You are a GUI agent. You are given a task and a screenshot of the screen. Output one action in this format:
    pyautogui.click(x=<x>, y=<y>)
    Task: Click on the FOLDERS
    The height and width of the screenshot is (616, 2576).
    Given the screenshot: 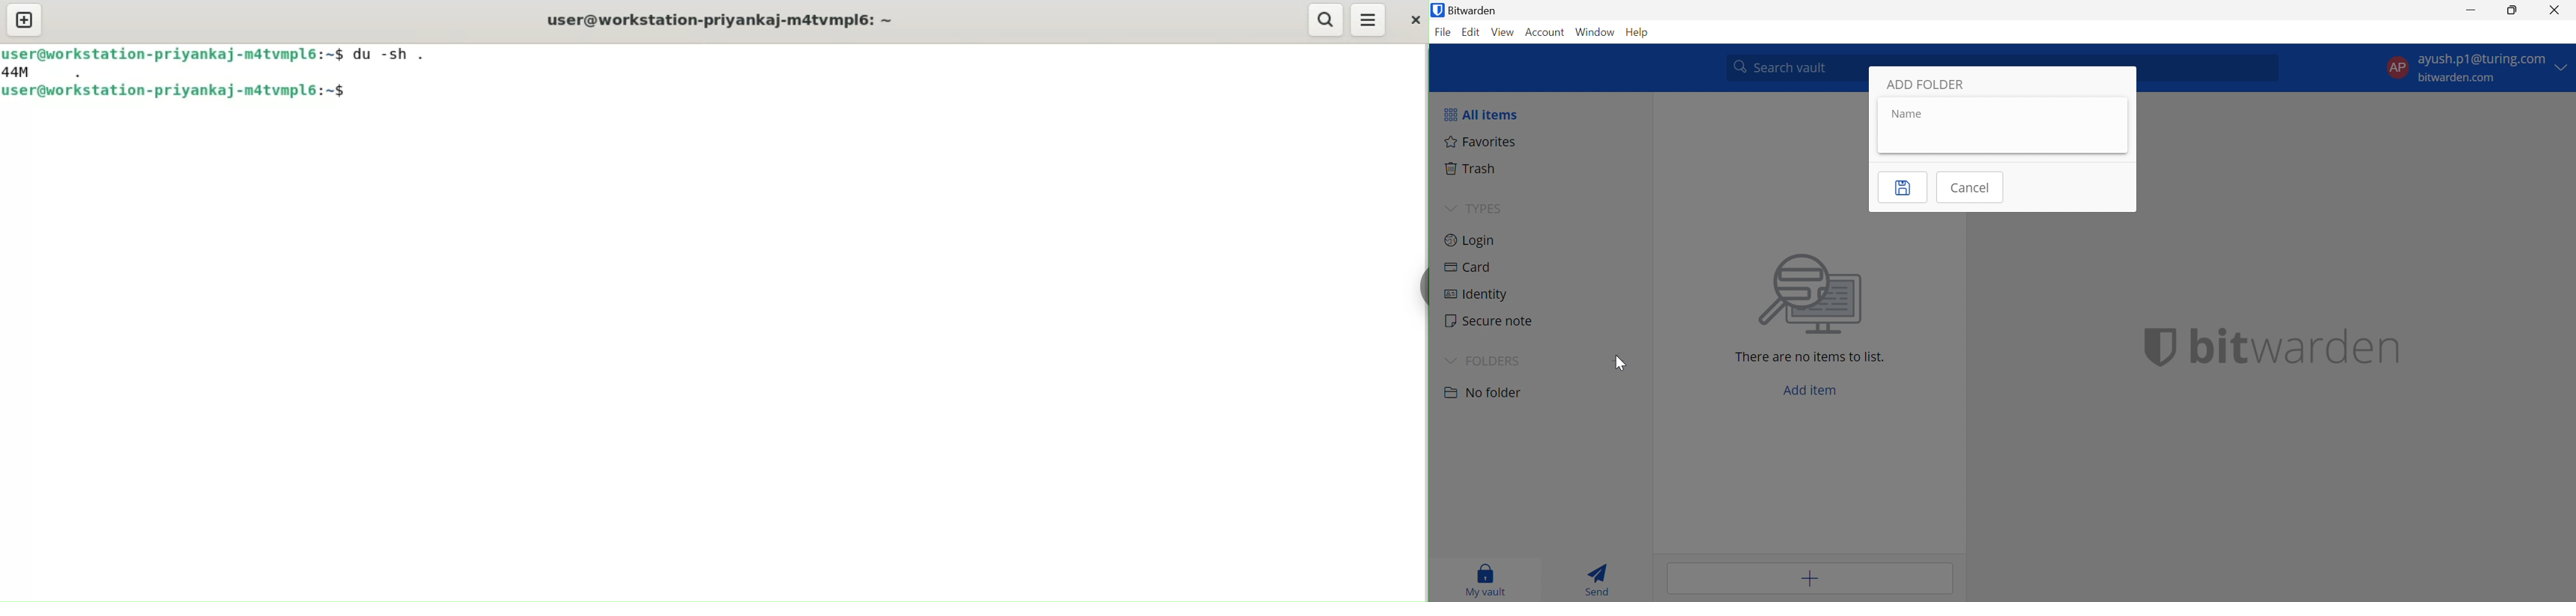 What is the action you would take?
    pyautogui.click(x=1495, y=361)
    